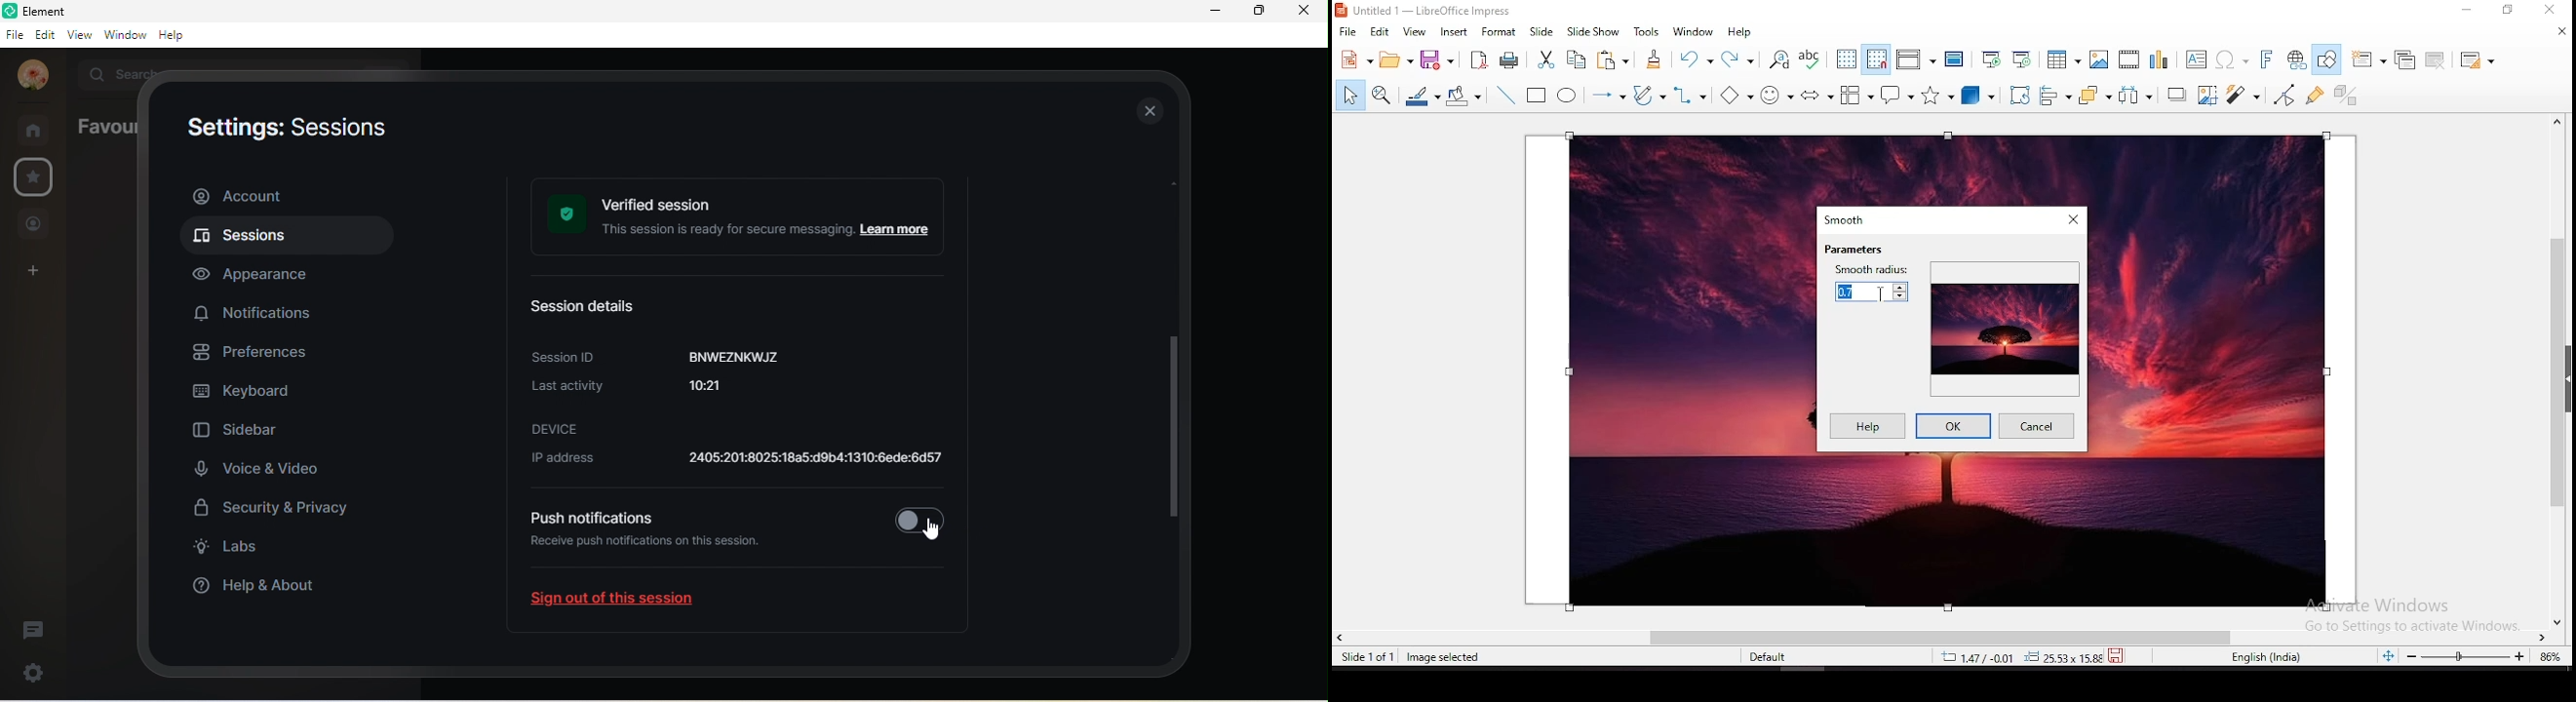  I want to click on help, so click(176, 36).